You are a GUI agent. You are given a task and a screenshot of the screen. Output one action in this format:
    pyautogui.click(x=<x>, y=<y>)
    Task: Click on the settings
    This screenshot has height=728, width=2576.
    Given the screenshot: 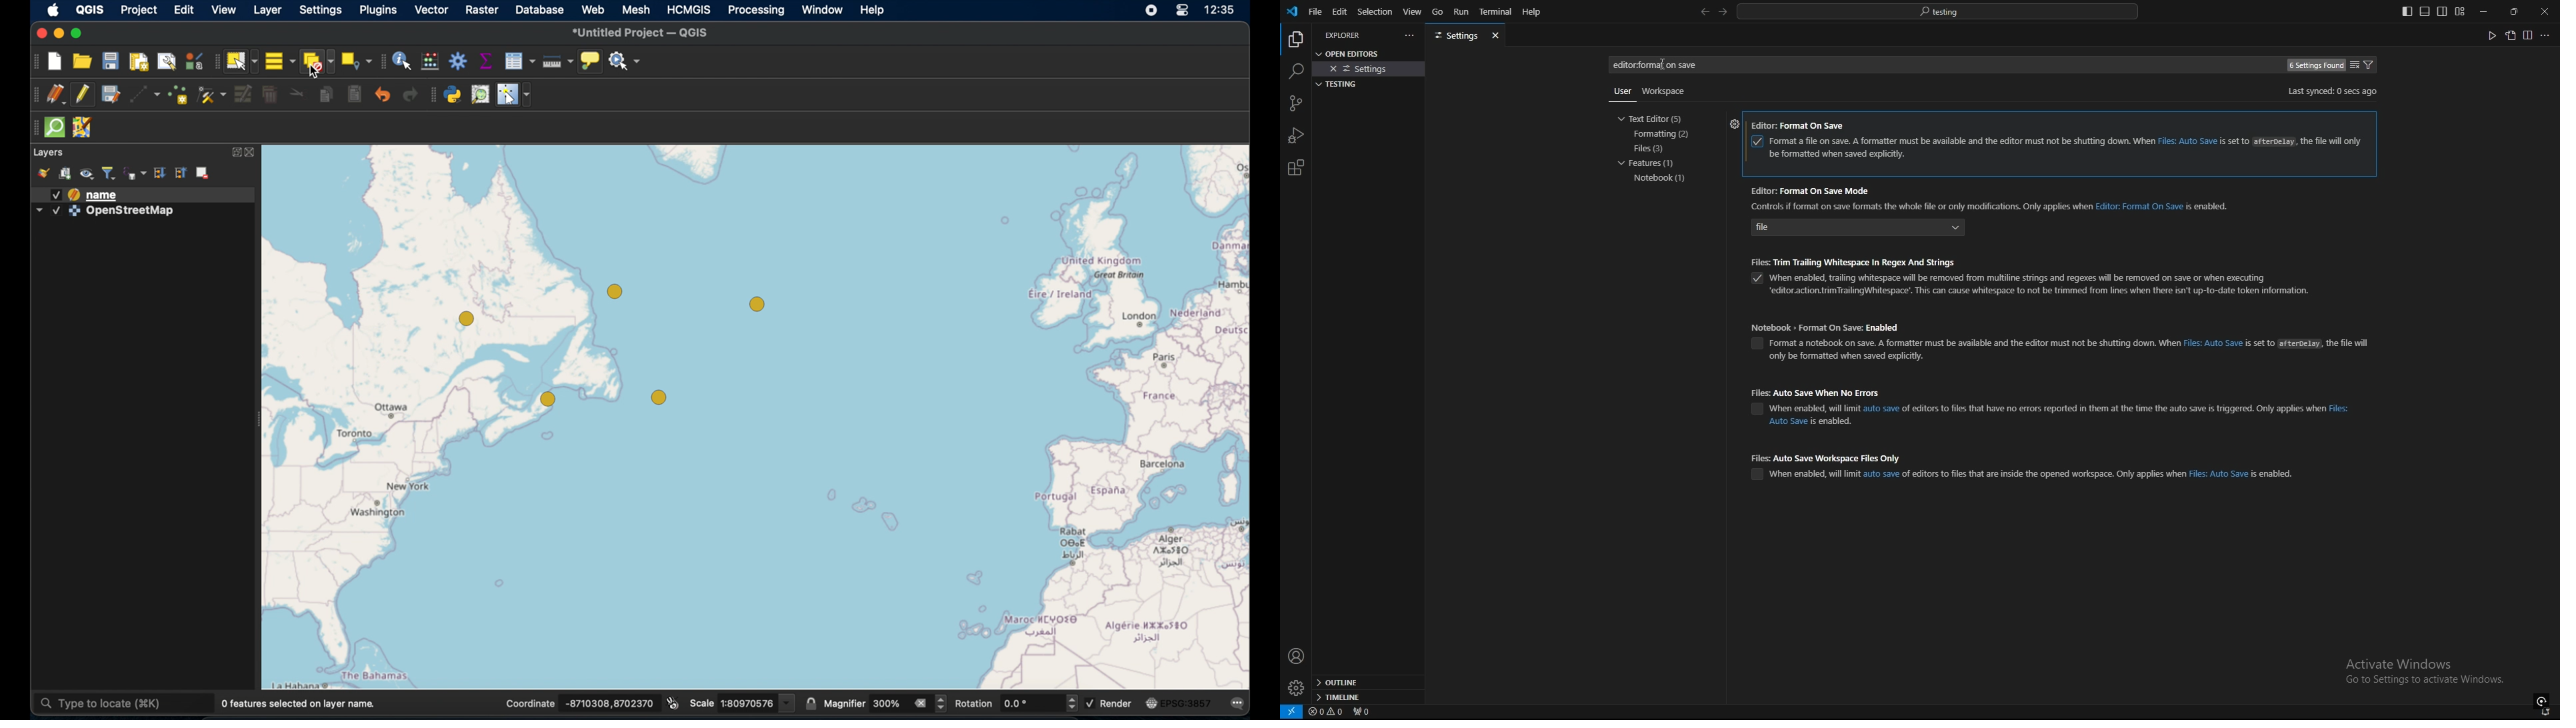 What is the action you would take?
    pyautogui.click(x=1456, y=36)
    